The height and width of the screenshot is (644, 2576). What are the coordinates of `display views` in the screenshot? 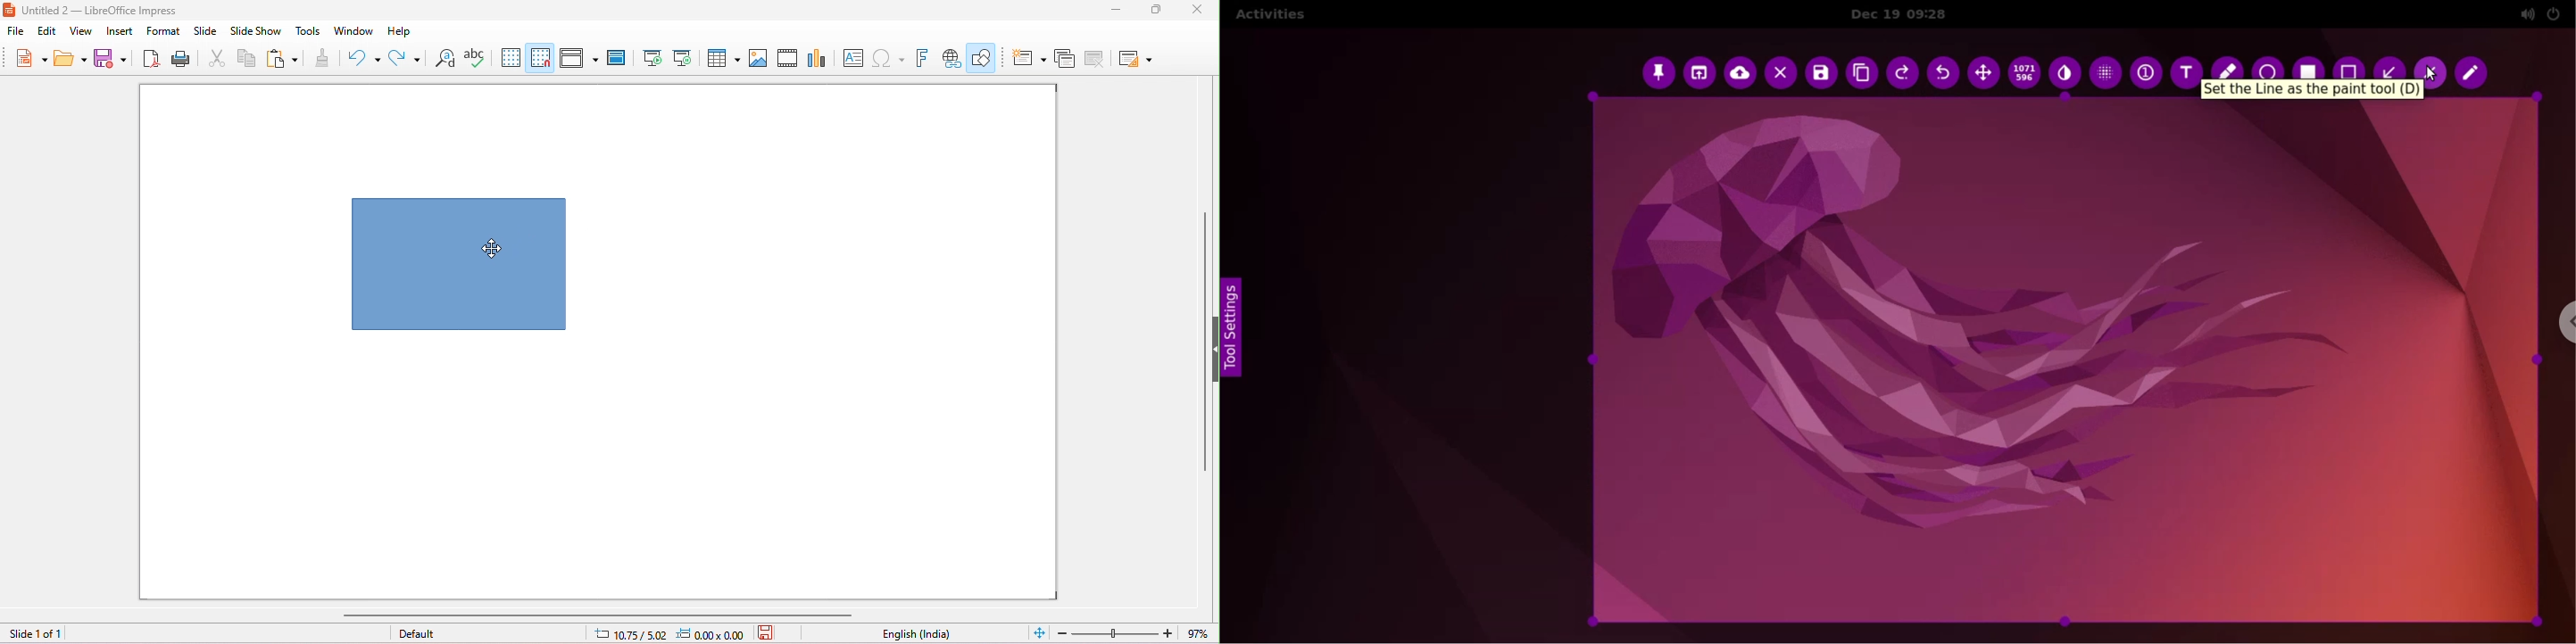 It's located at (580, 57).